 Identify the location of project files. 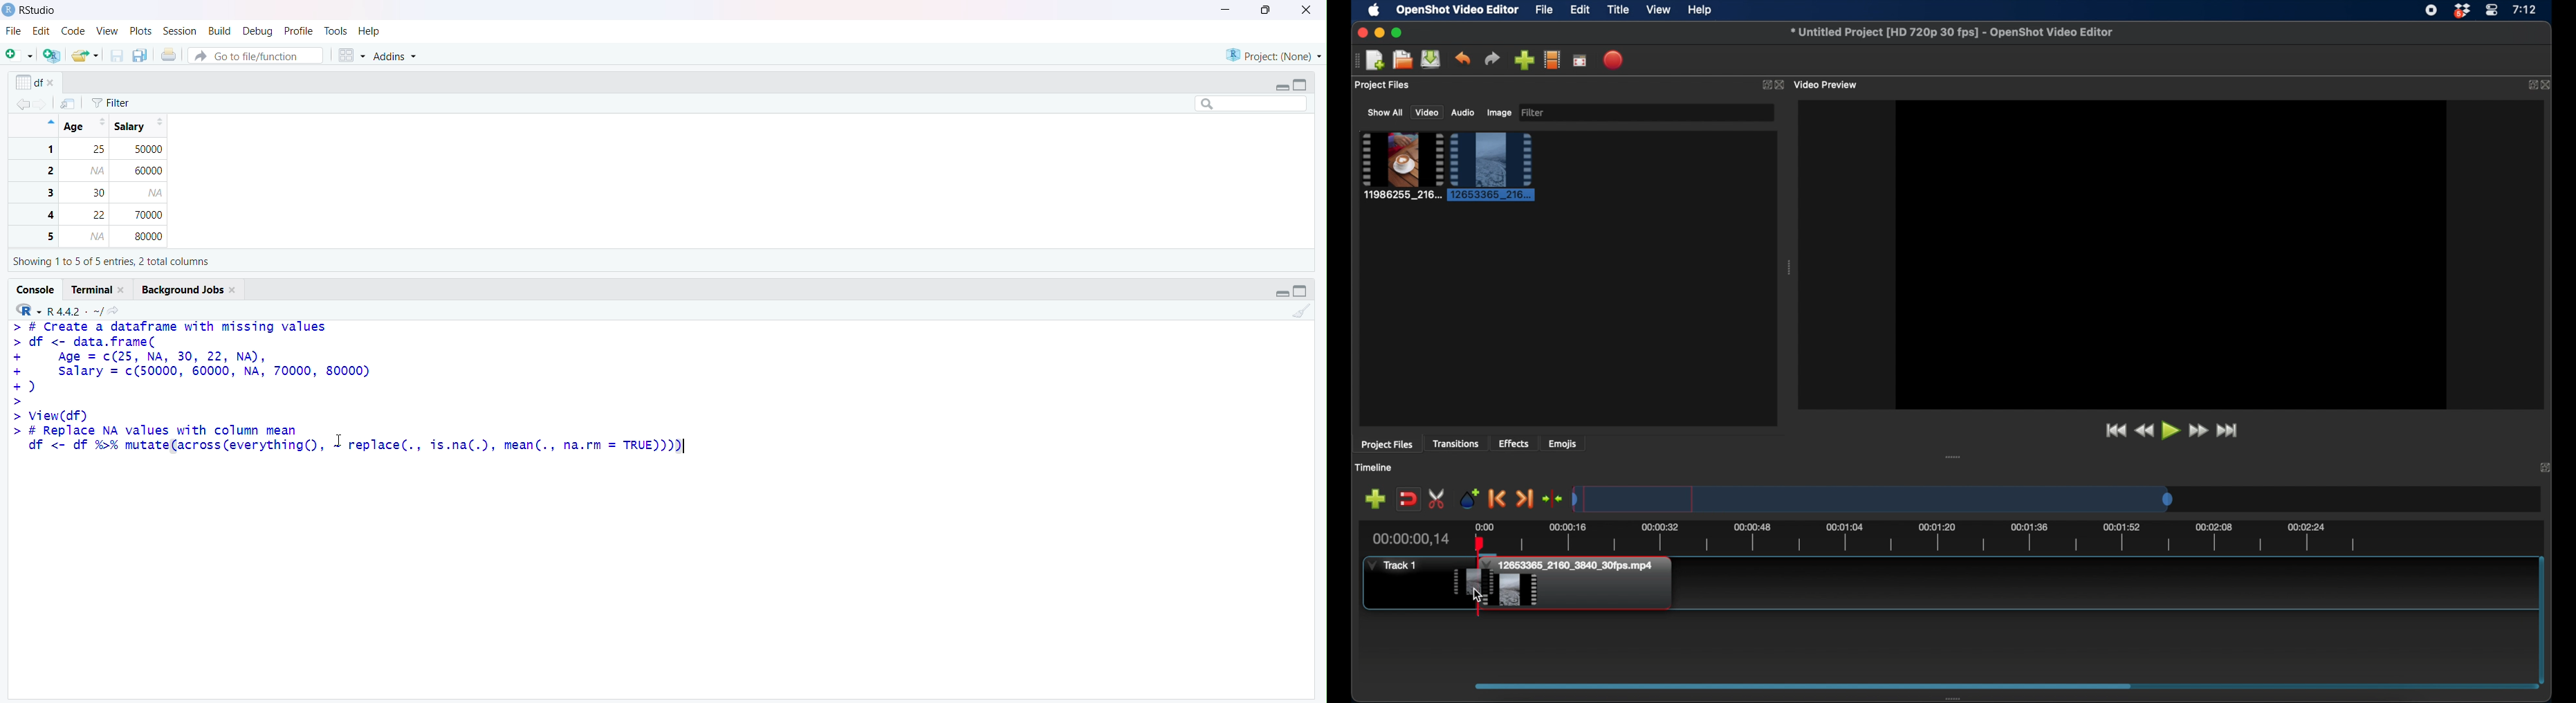
(1382, 85).